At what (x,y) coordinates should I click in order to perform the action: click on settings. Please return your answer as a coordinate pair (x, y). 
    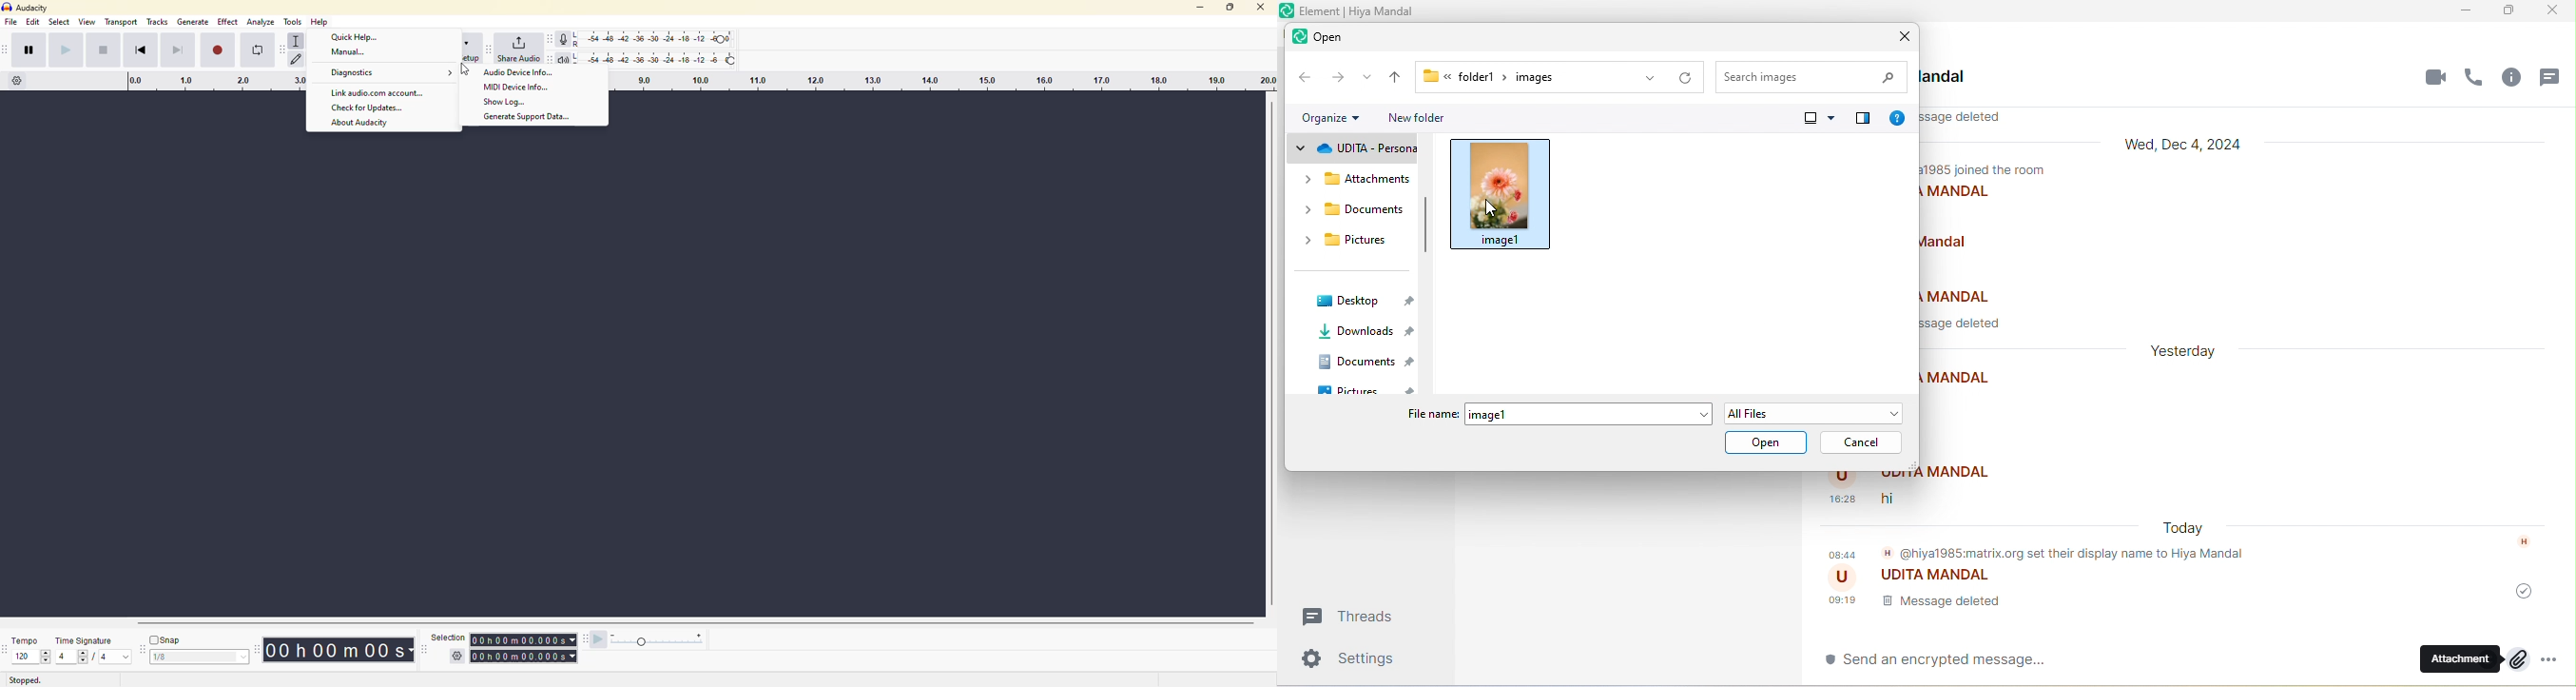
    Looking at the image, I should click on (1357, 661).